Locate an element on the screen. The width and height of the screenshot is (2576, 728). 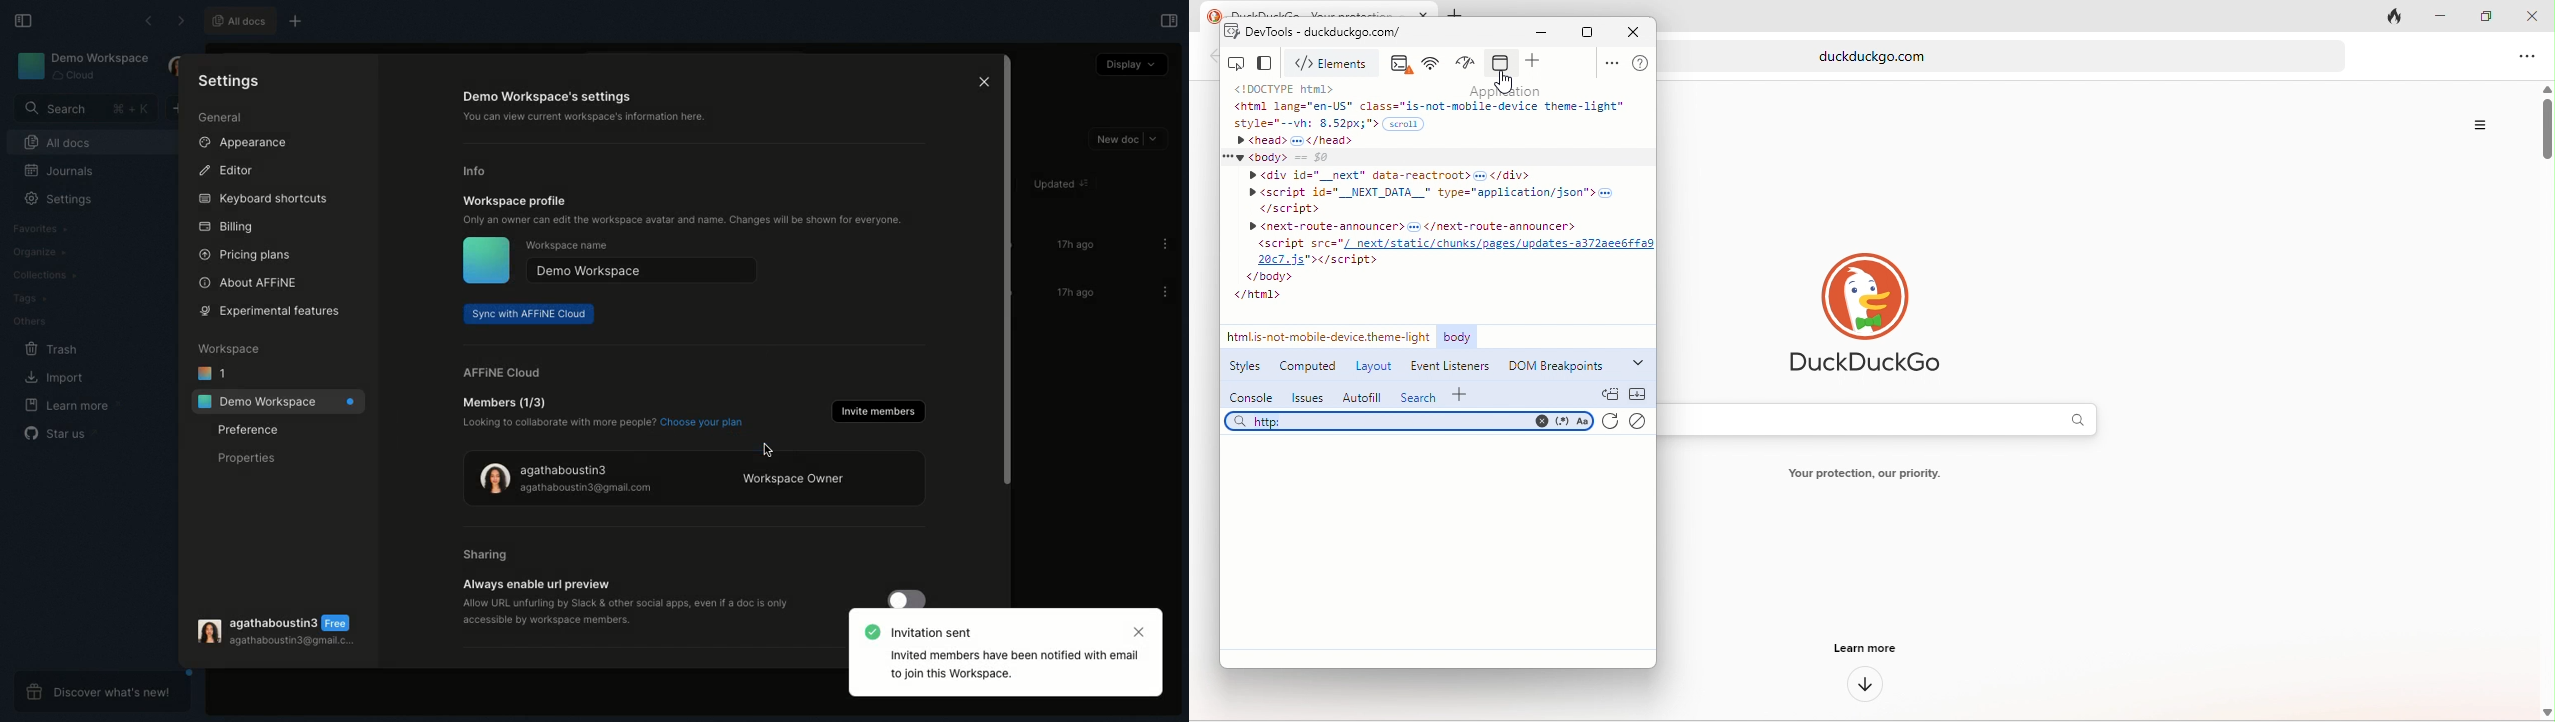
User is located at coordinates (177, 67).